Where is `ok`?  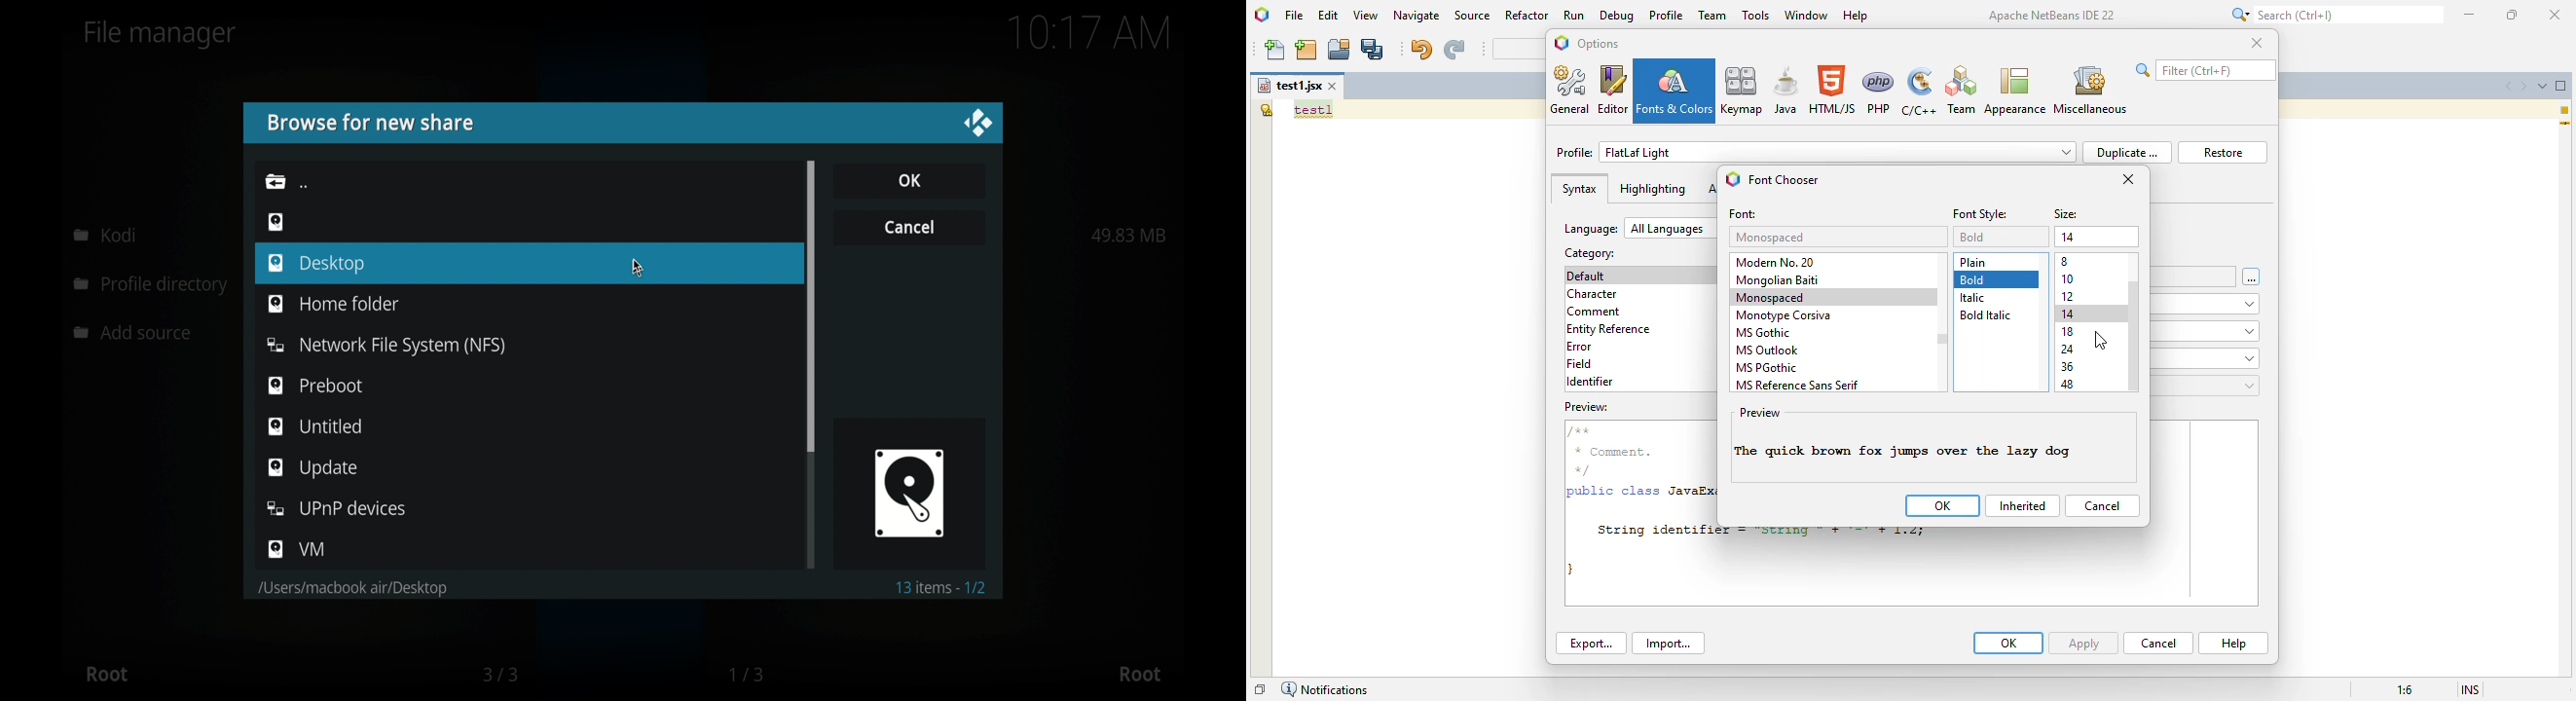
ok is located at coordinates (909, 180).